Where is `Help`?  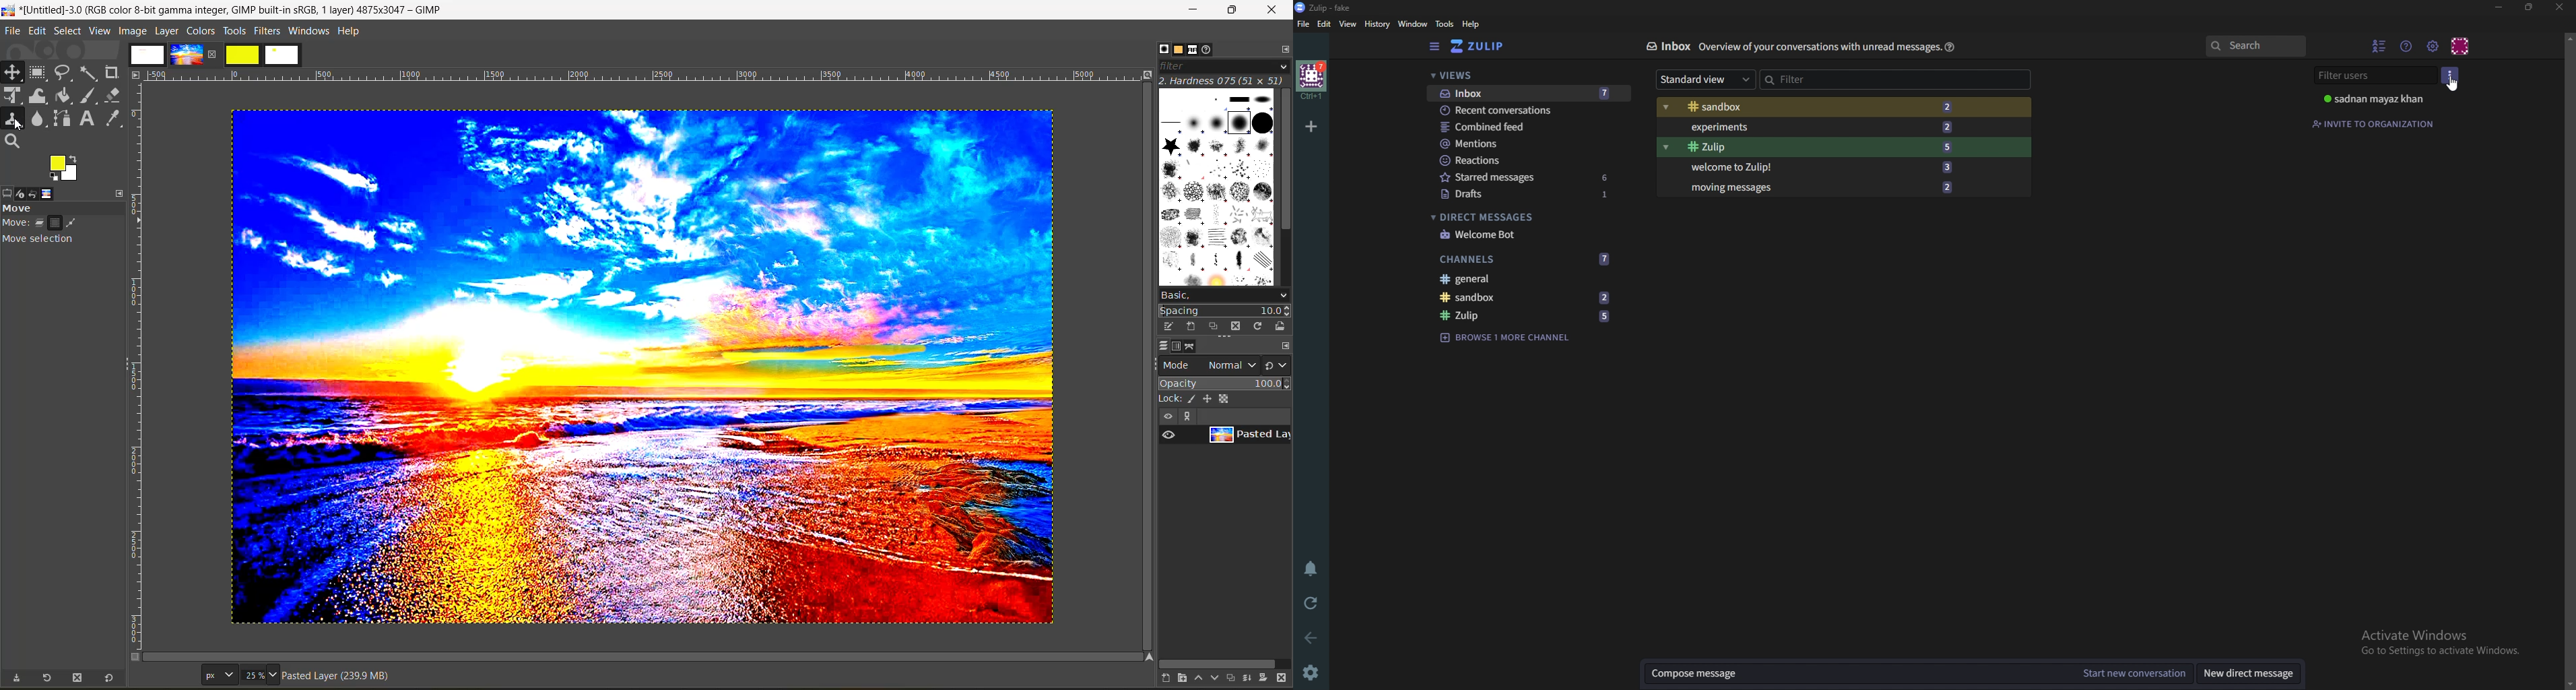 Help is located at coordinates (1950, 47).